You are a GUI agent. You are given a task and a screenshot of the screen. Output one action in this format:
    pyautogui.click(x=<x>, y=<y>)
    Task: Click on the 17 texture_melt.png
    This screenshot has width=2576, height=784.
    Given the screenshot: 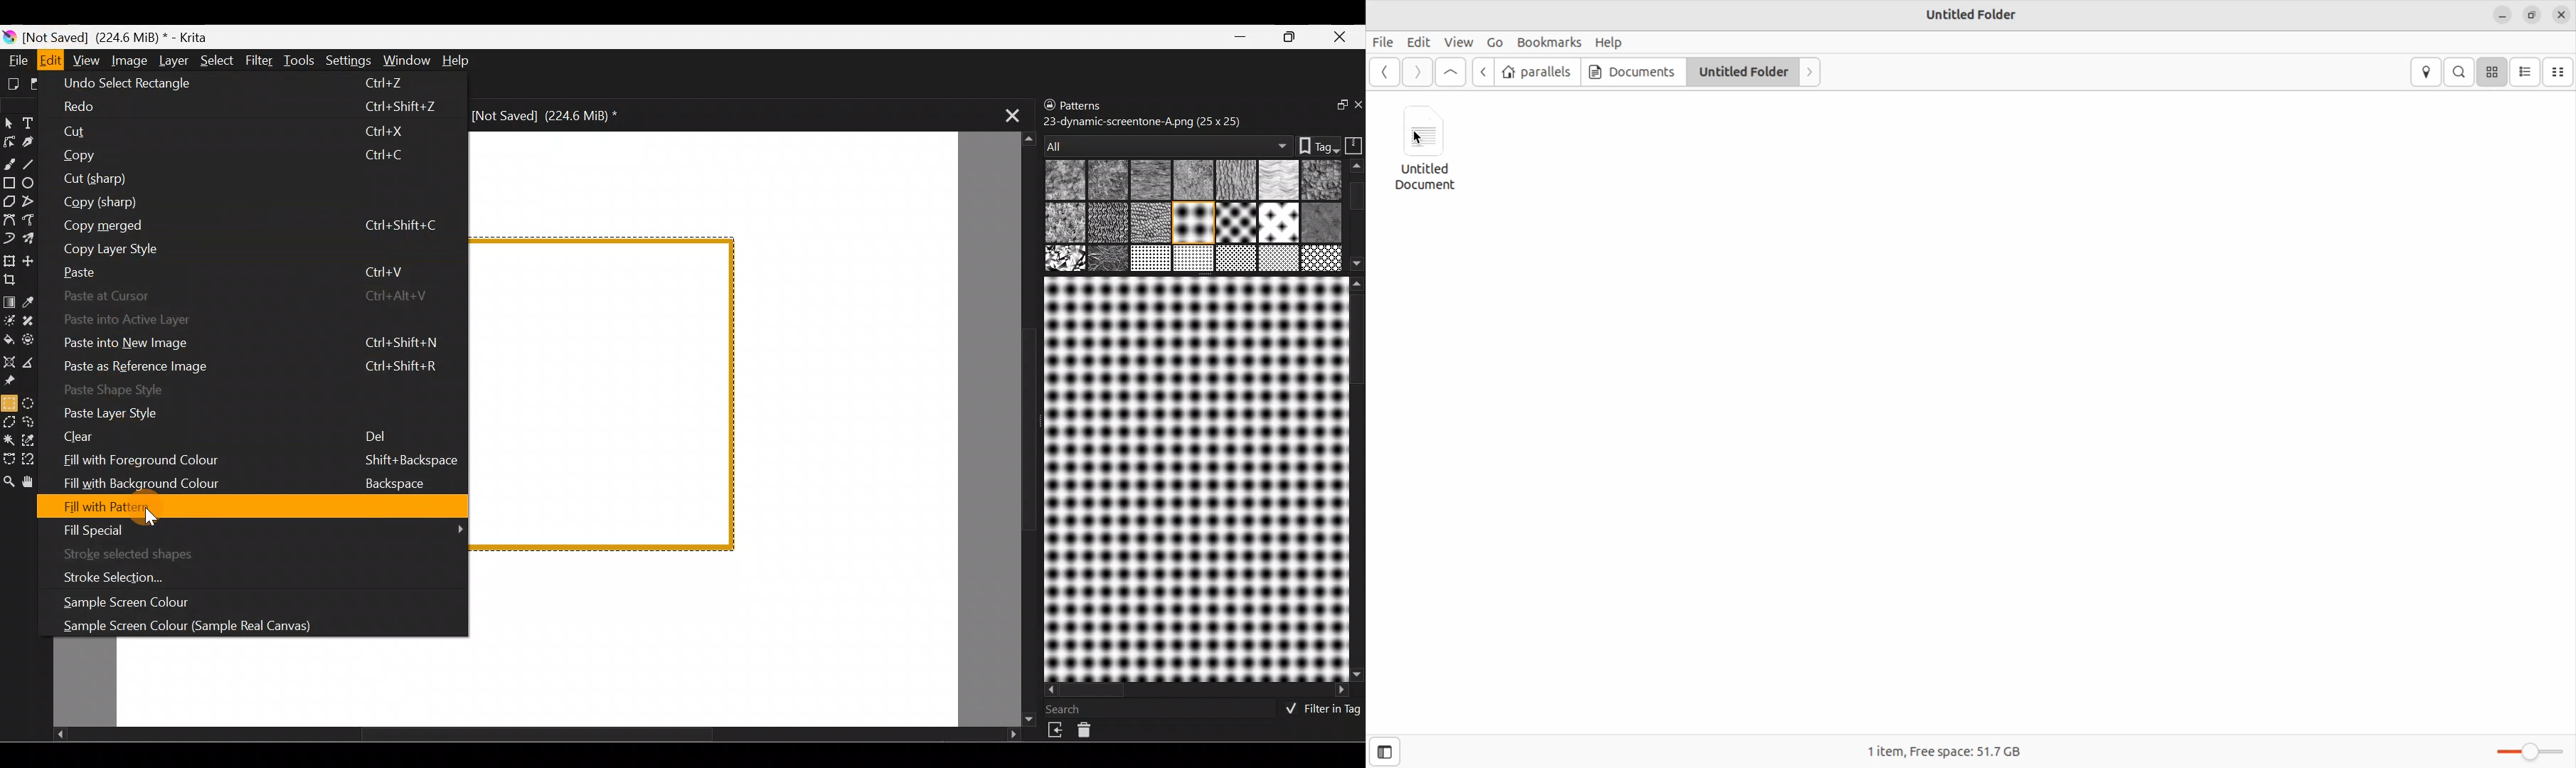 What is the action you would take?
    pyautogui.click(x=1195, y=258)
    